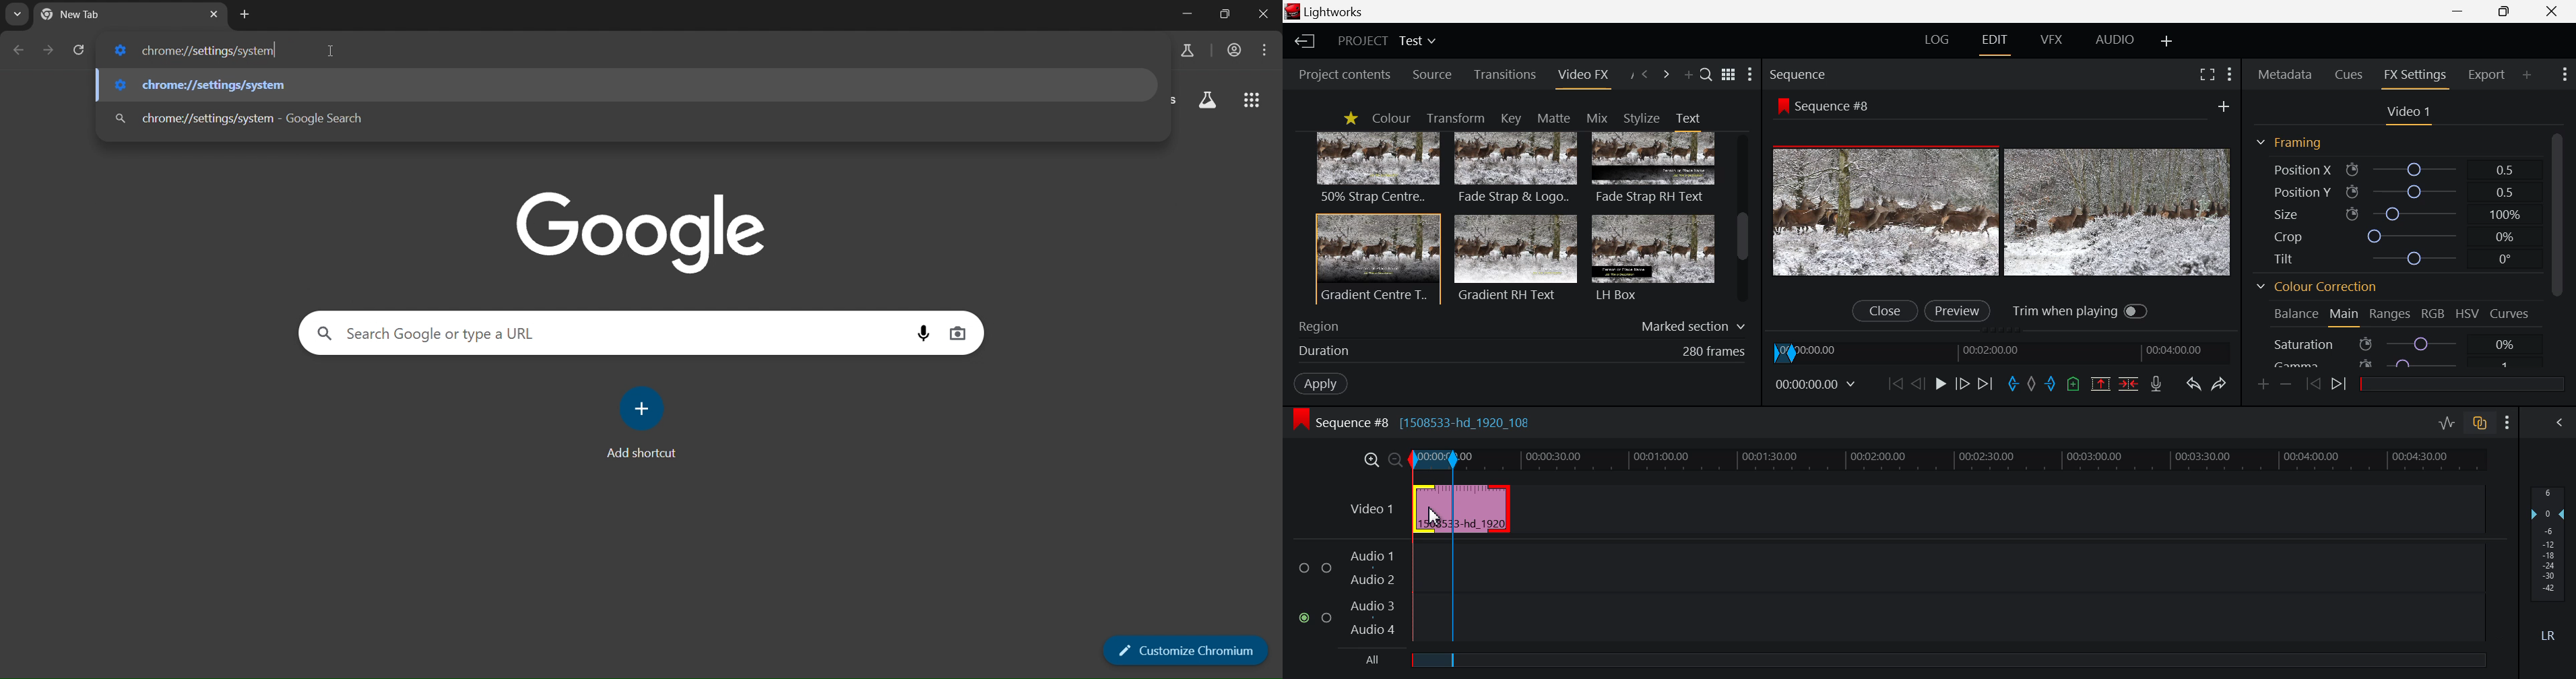 This screenshot has height=700, width=2576. Describe the element at coordinates (1516, 170) in the screenshot. I see `Fade Strap & Logo` at that location.